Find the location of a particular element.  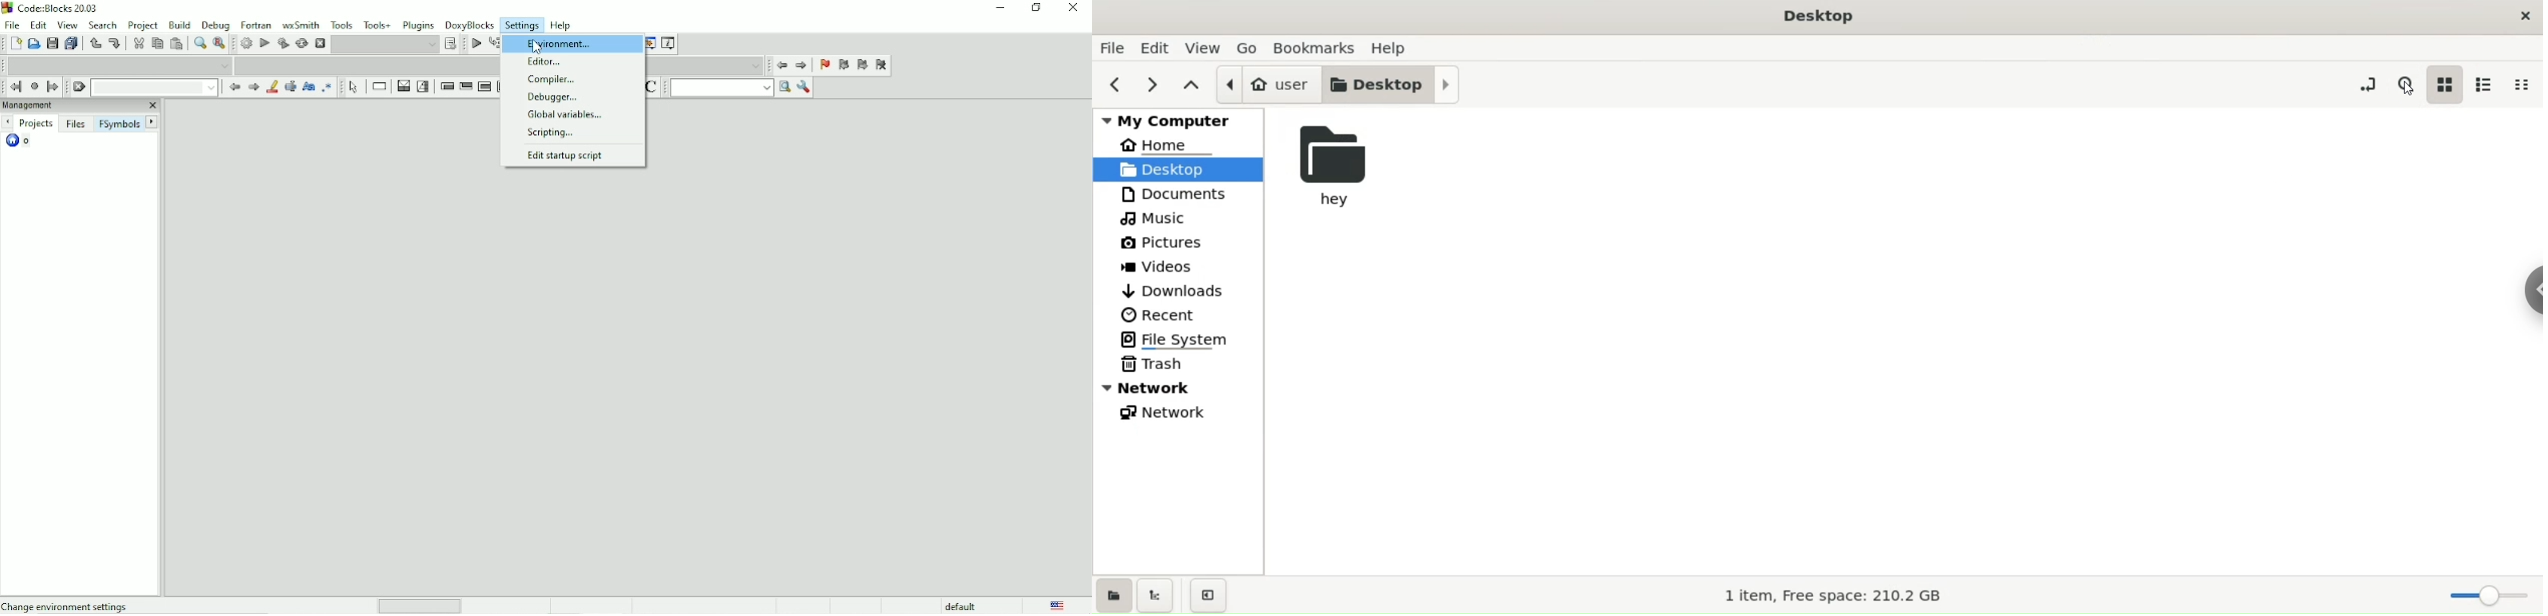

Build and run is located at coordinates (282, 43).